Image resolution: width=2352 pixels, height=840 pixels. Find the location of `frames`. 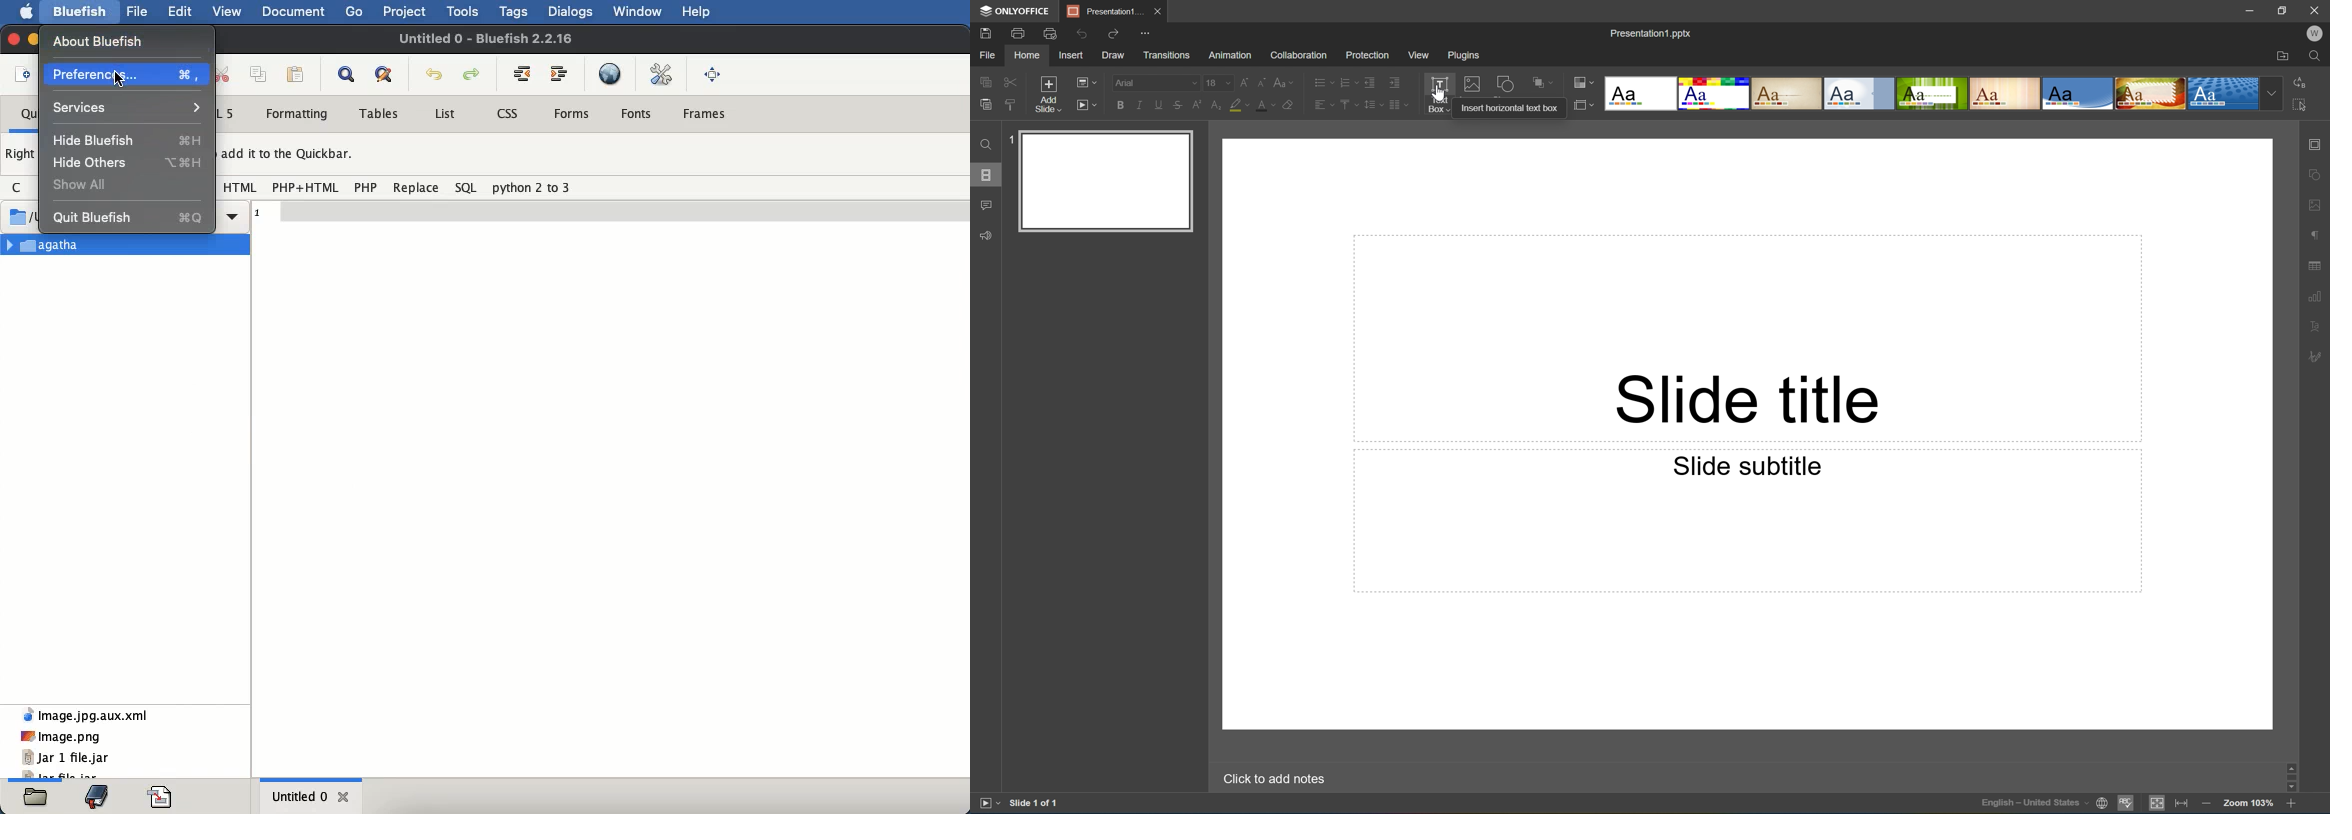

frames is located at coordinates (703, 111).